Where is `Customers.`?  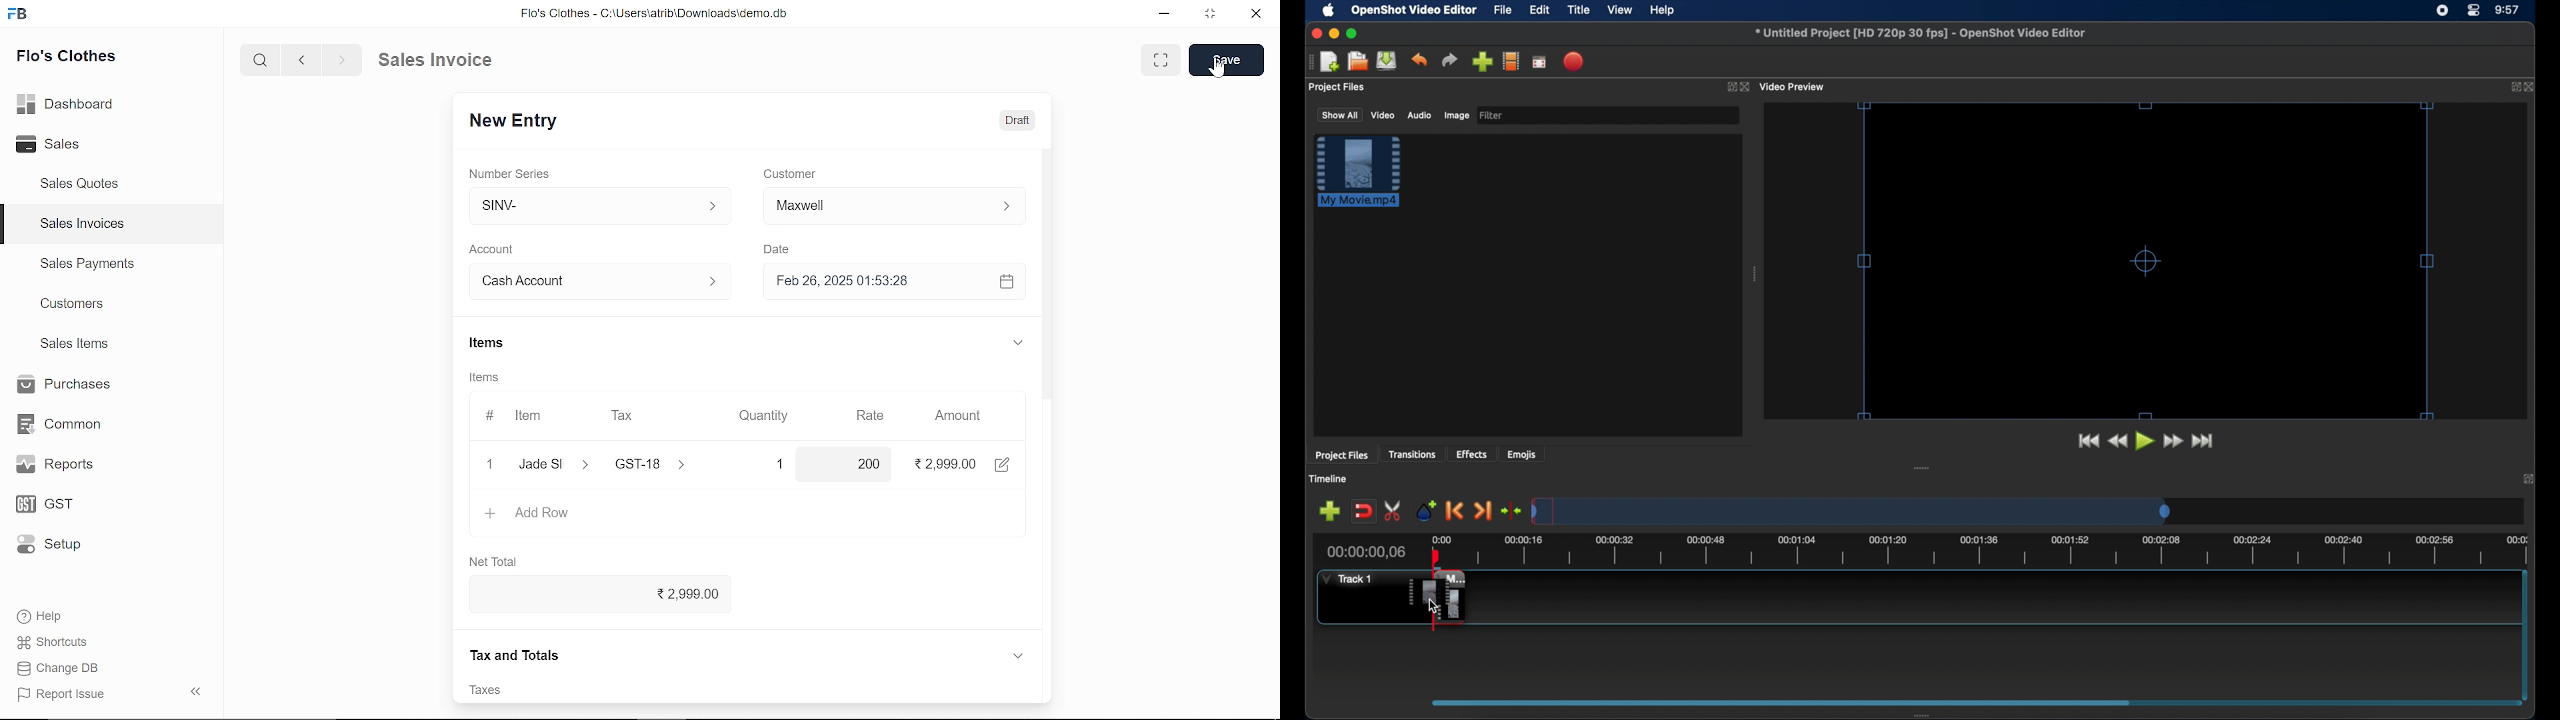
Customers. is located at coordinates (73, 304).